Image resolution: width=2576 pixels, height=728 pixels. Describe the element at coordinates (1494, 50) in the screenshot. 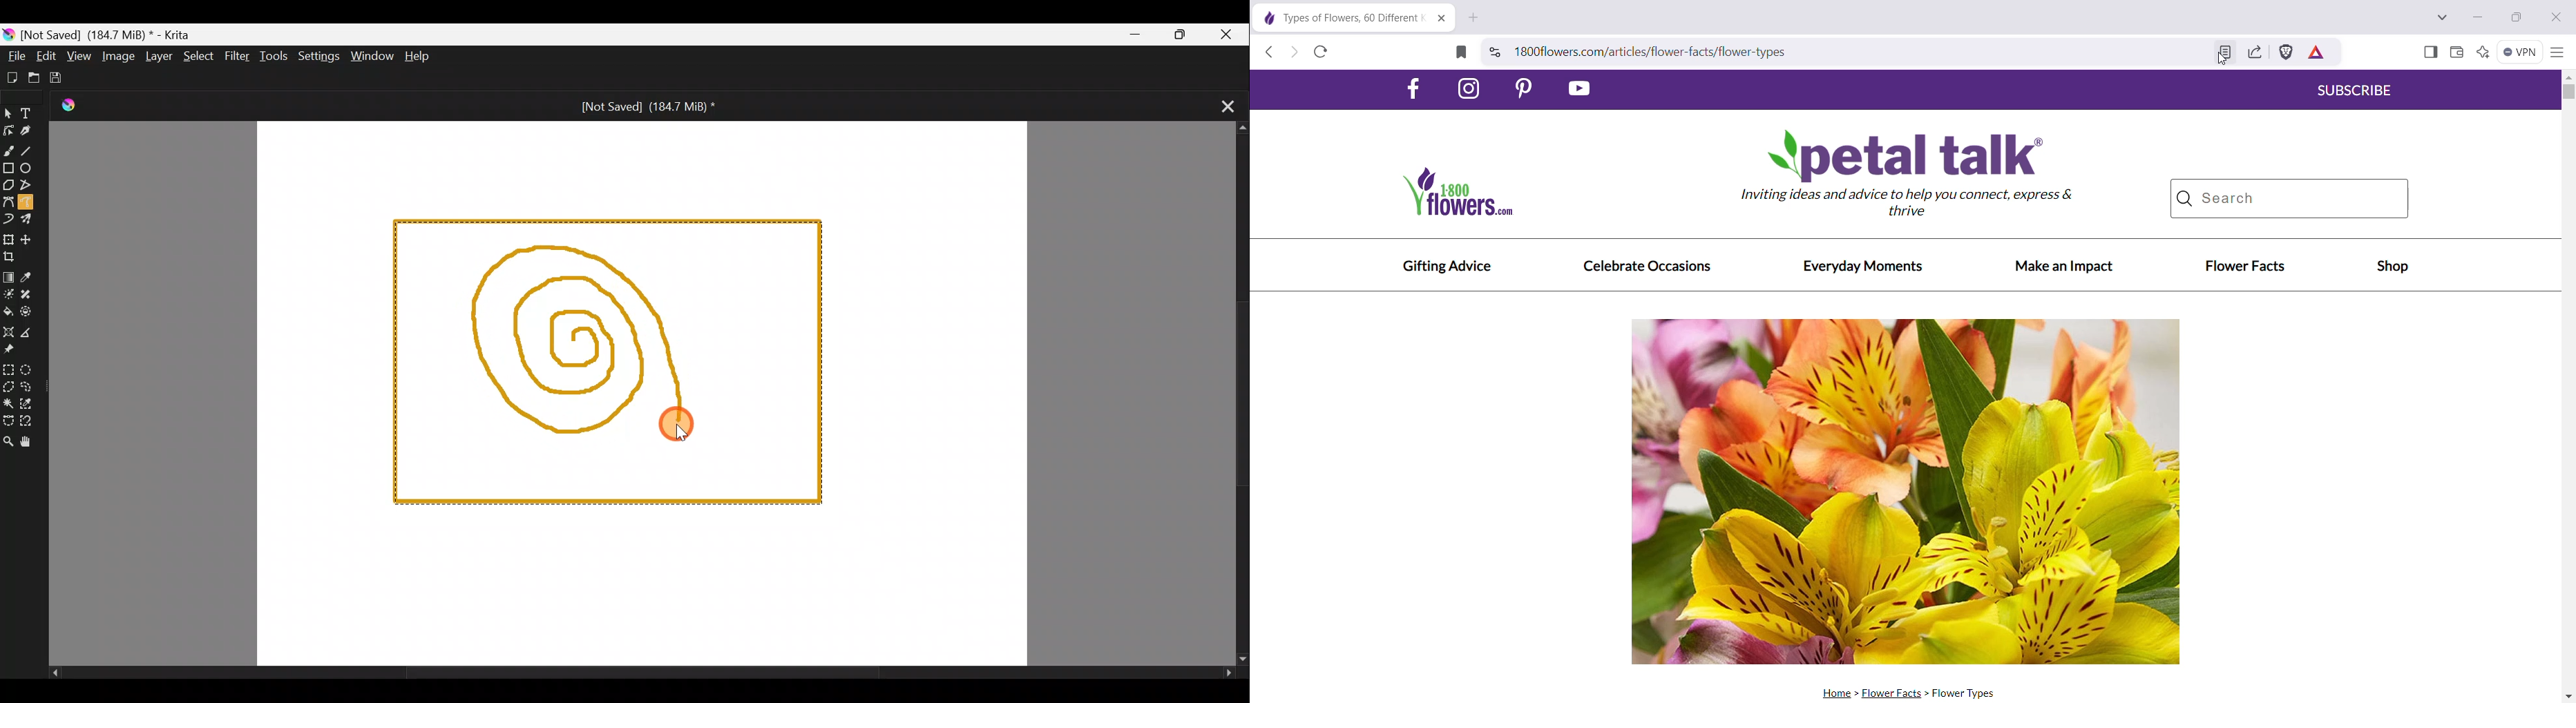

I see `Visit site information` at that location.